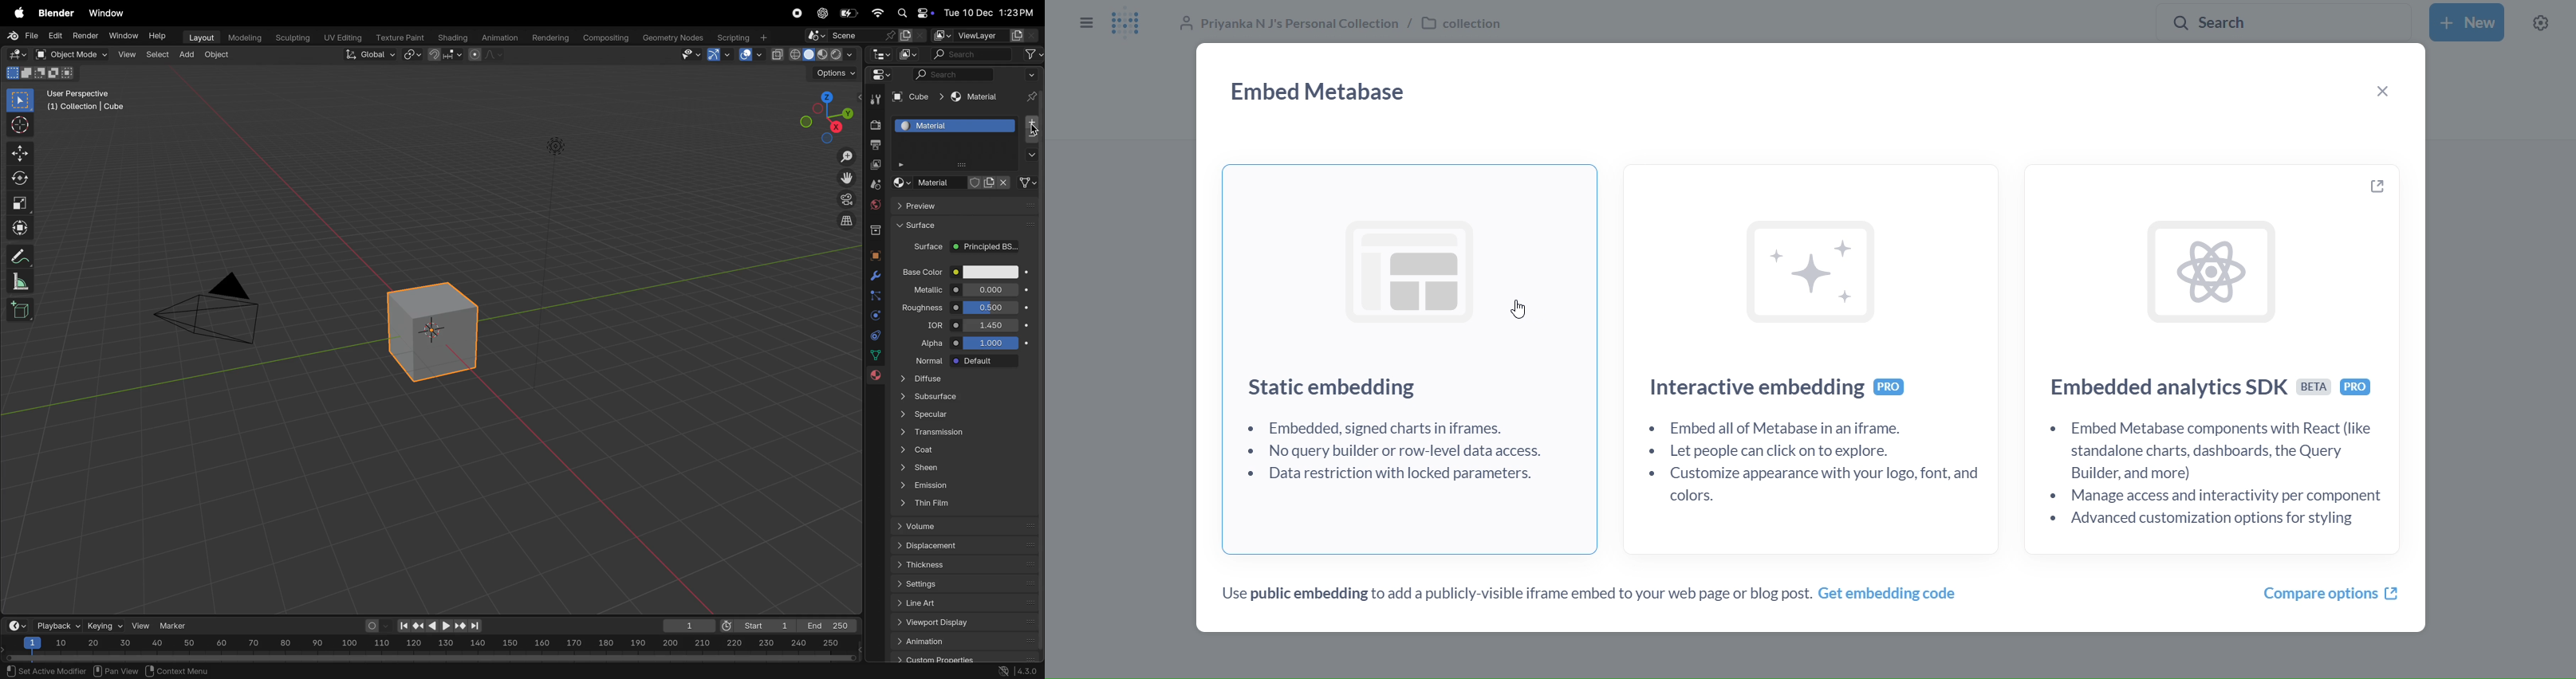 The image size is (2576, 700). What do you see at coordinates (885, 77) in the screenshot?
I see `editor type` at bounding box center [885, 77].